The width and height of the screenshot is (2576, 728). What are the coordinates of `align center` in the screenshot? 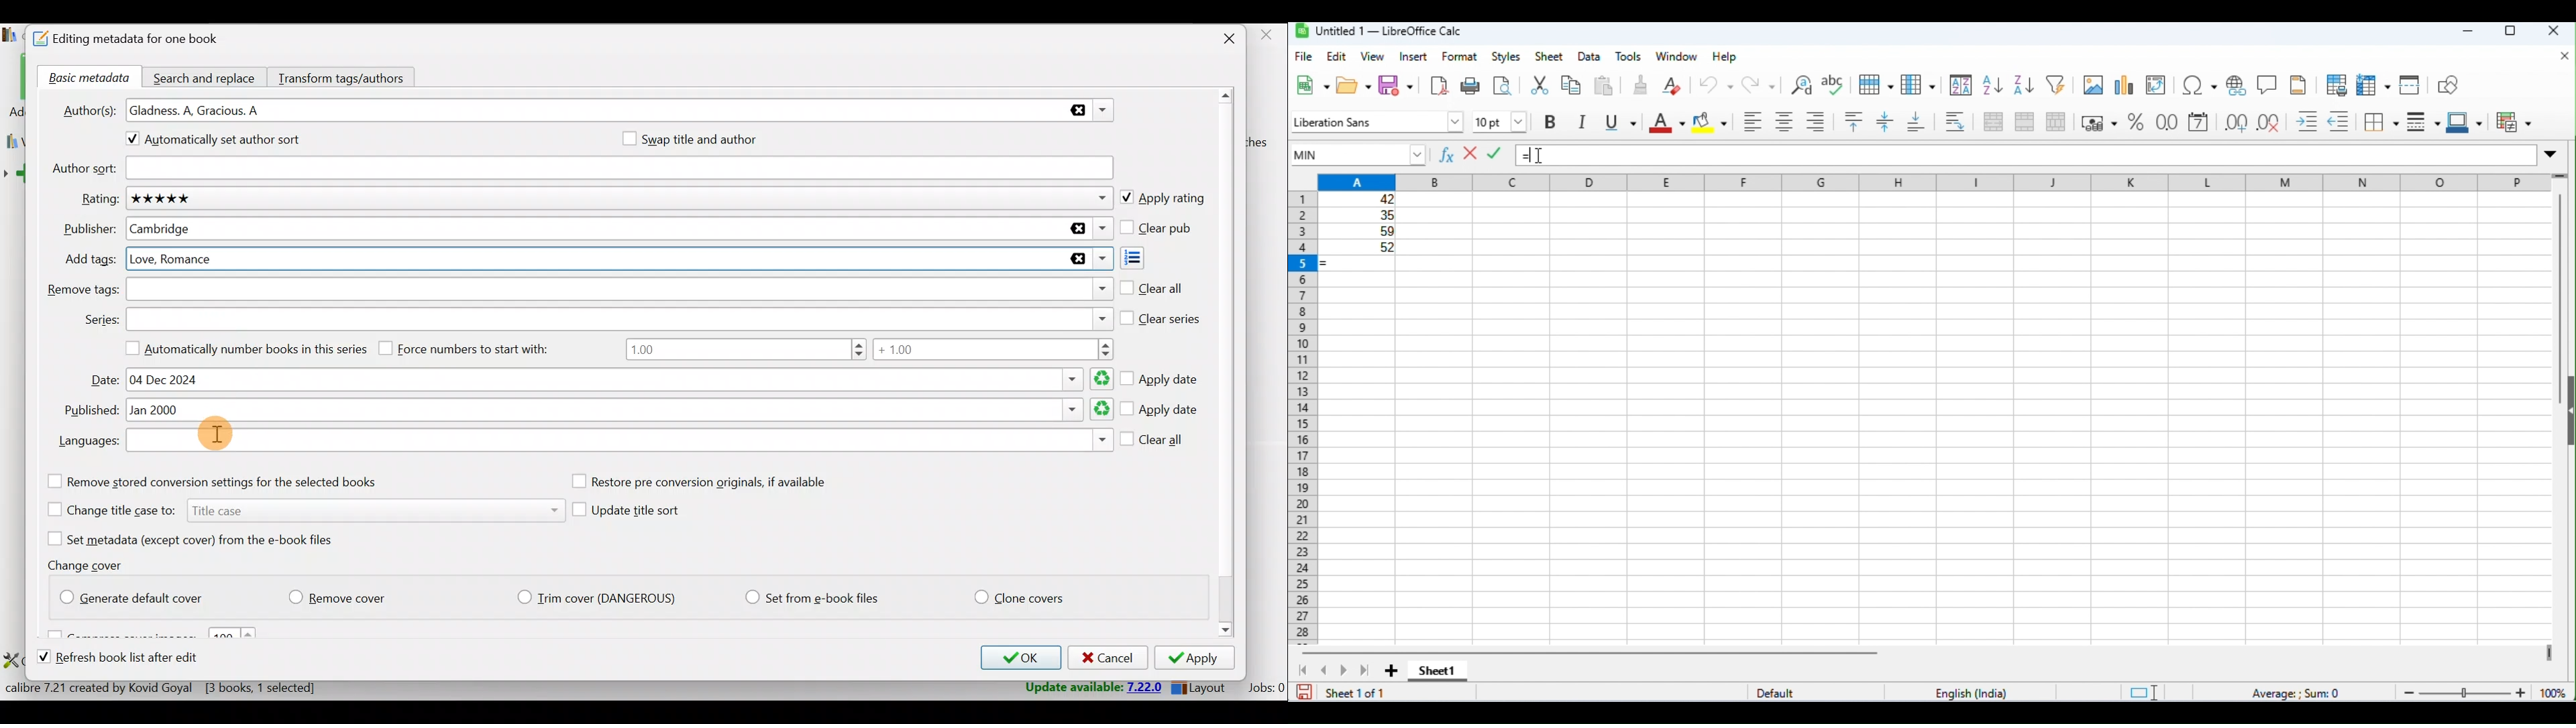 It's located at (1783, 121).